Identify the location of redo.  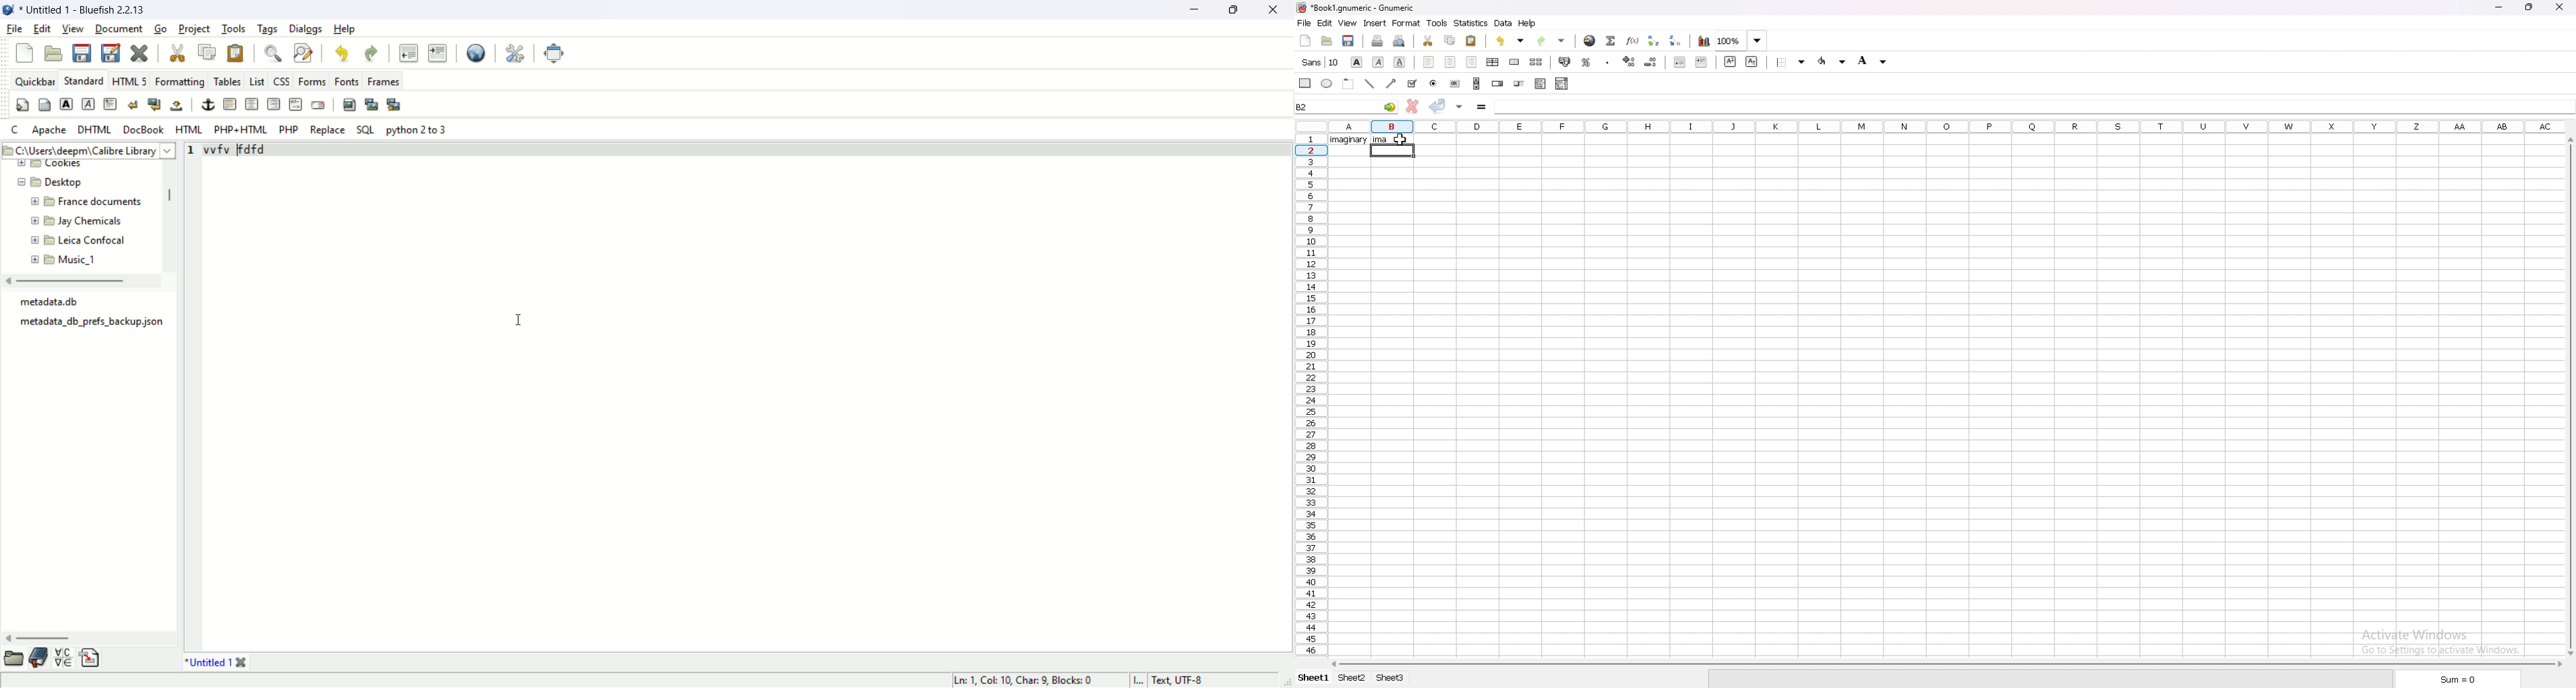
(372, 54).